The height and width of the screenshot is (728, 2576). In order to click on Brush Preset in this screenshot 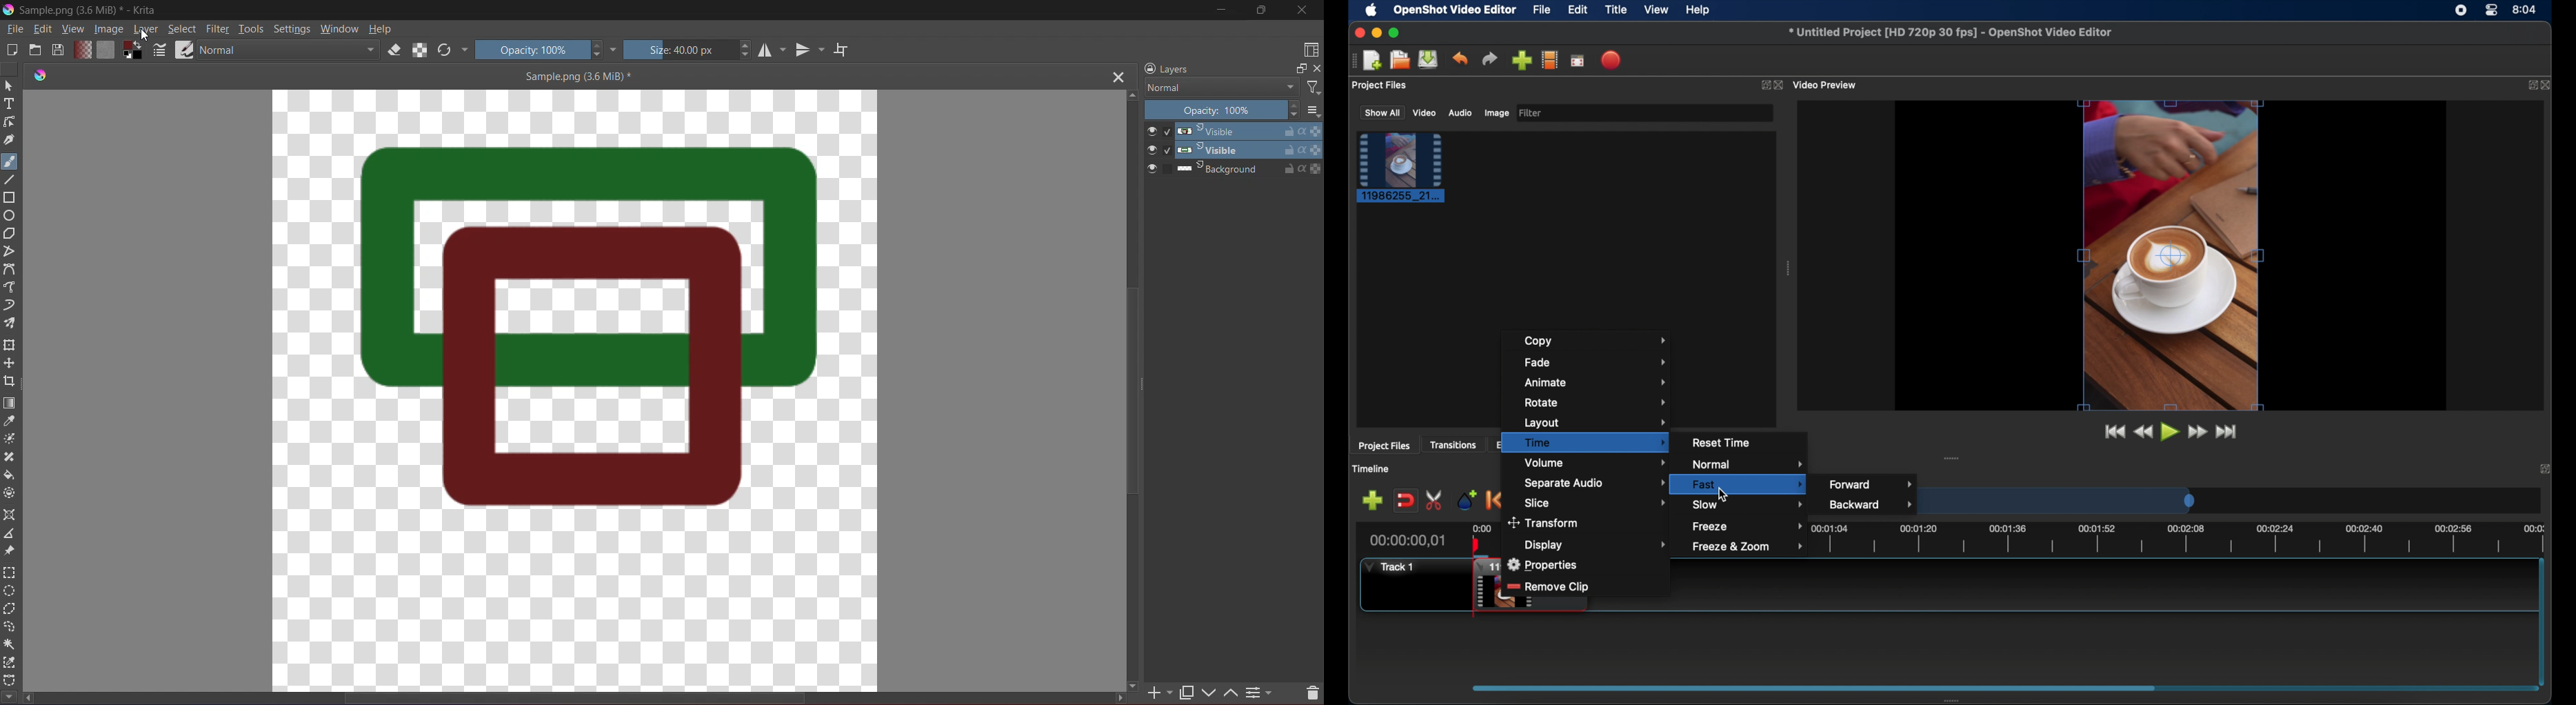, I will do `click(184, 50)`.